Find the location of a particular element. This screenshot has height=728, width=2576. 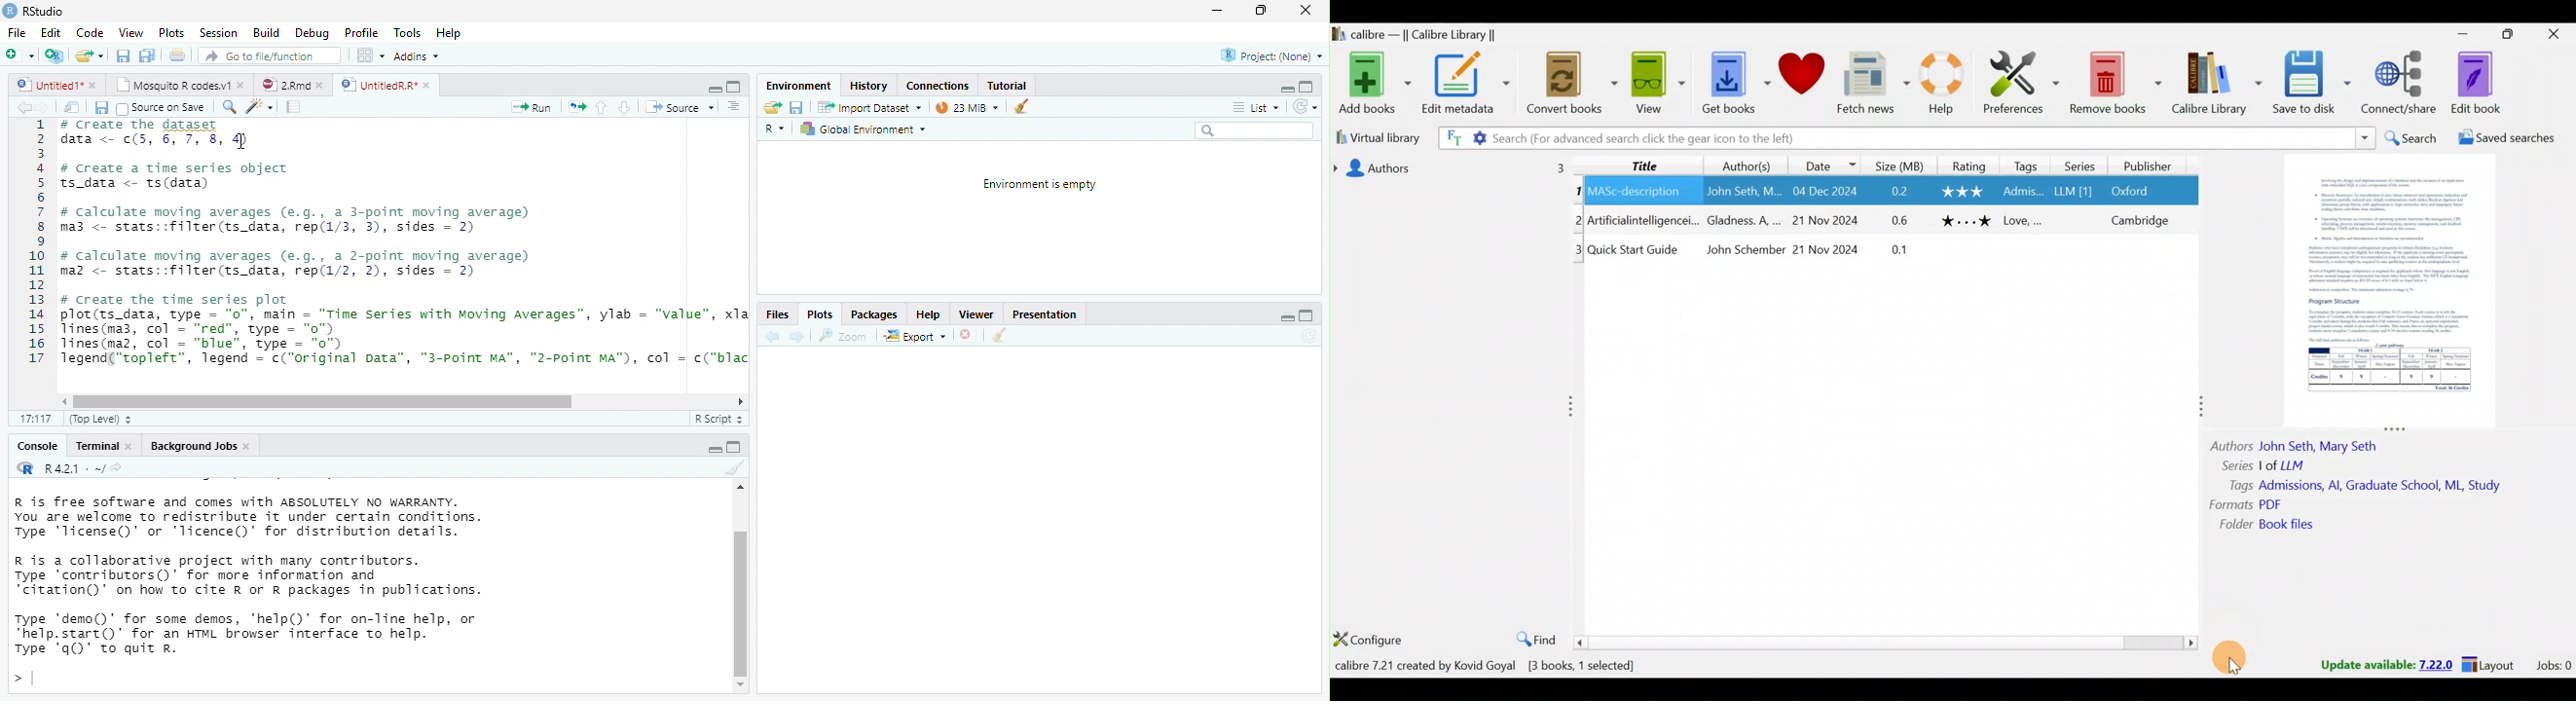

save current document is located at coordinates (797, 108).